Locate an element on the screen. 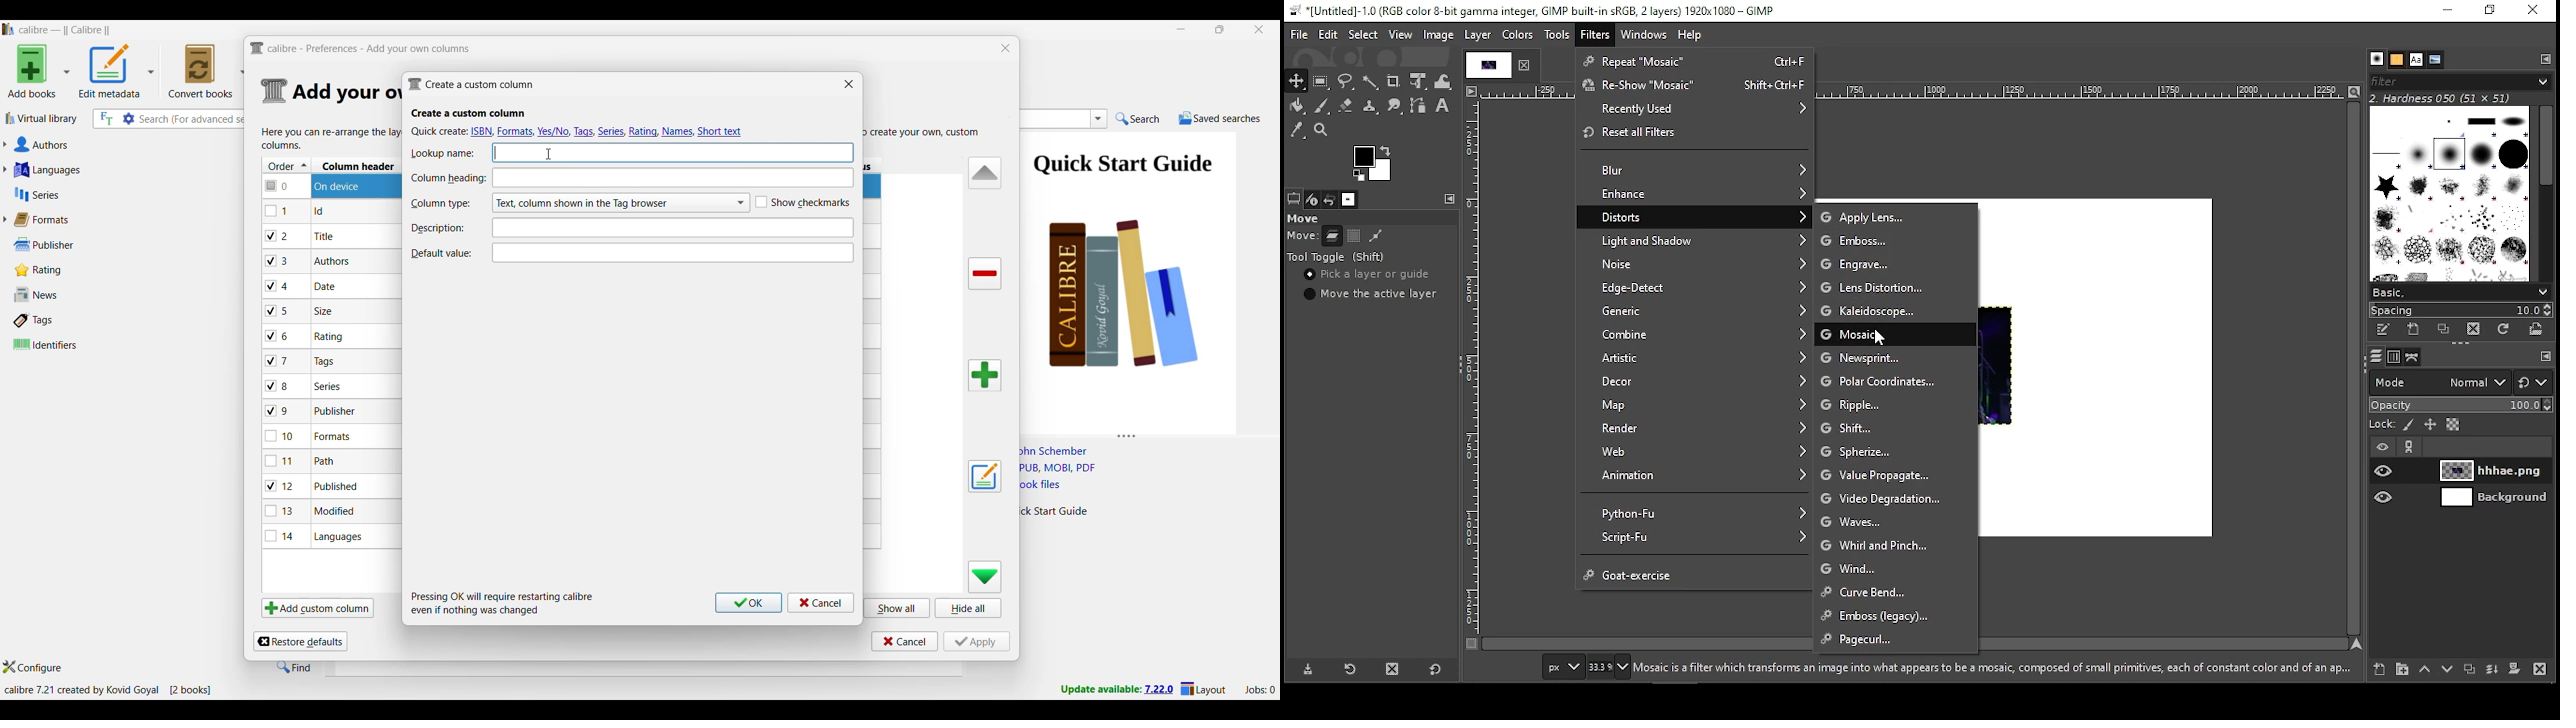 The image size is (2576, 728). Virtual library is located at coordinates (42, 118).